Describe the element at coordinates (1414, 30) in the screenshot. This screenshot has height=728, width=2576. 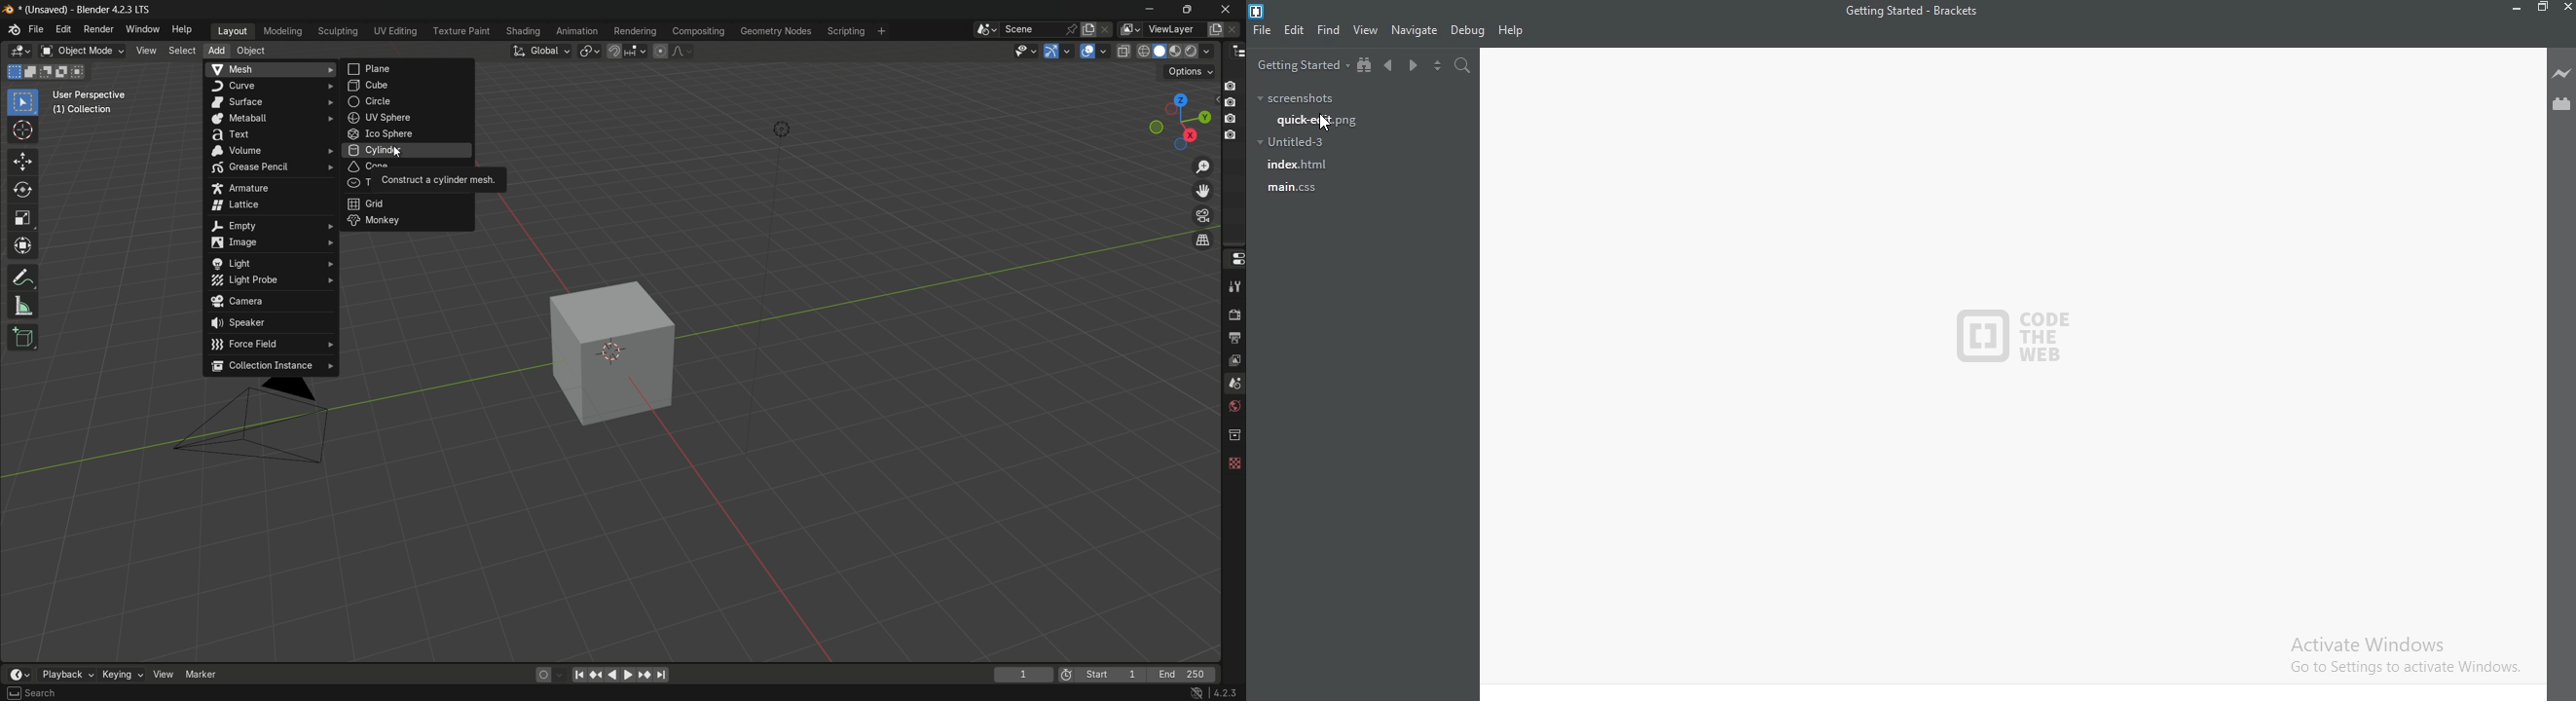
I see `navigate` at that location.